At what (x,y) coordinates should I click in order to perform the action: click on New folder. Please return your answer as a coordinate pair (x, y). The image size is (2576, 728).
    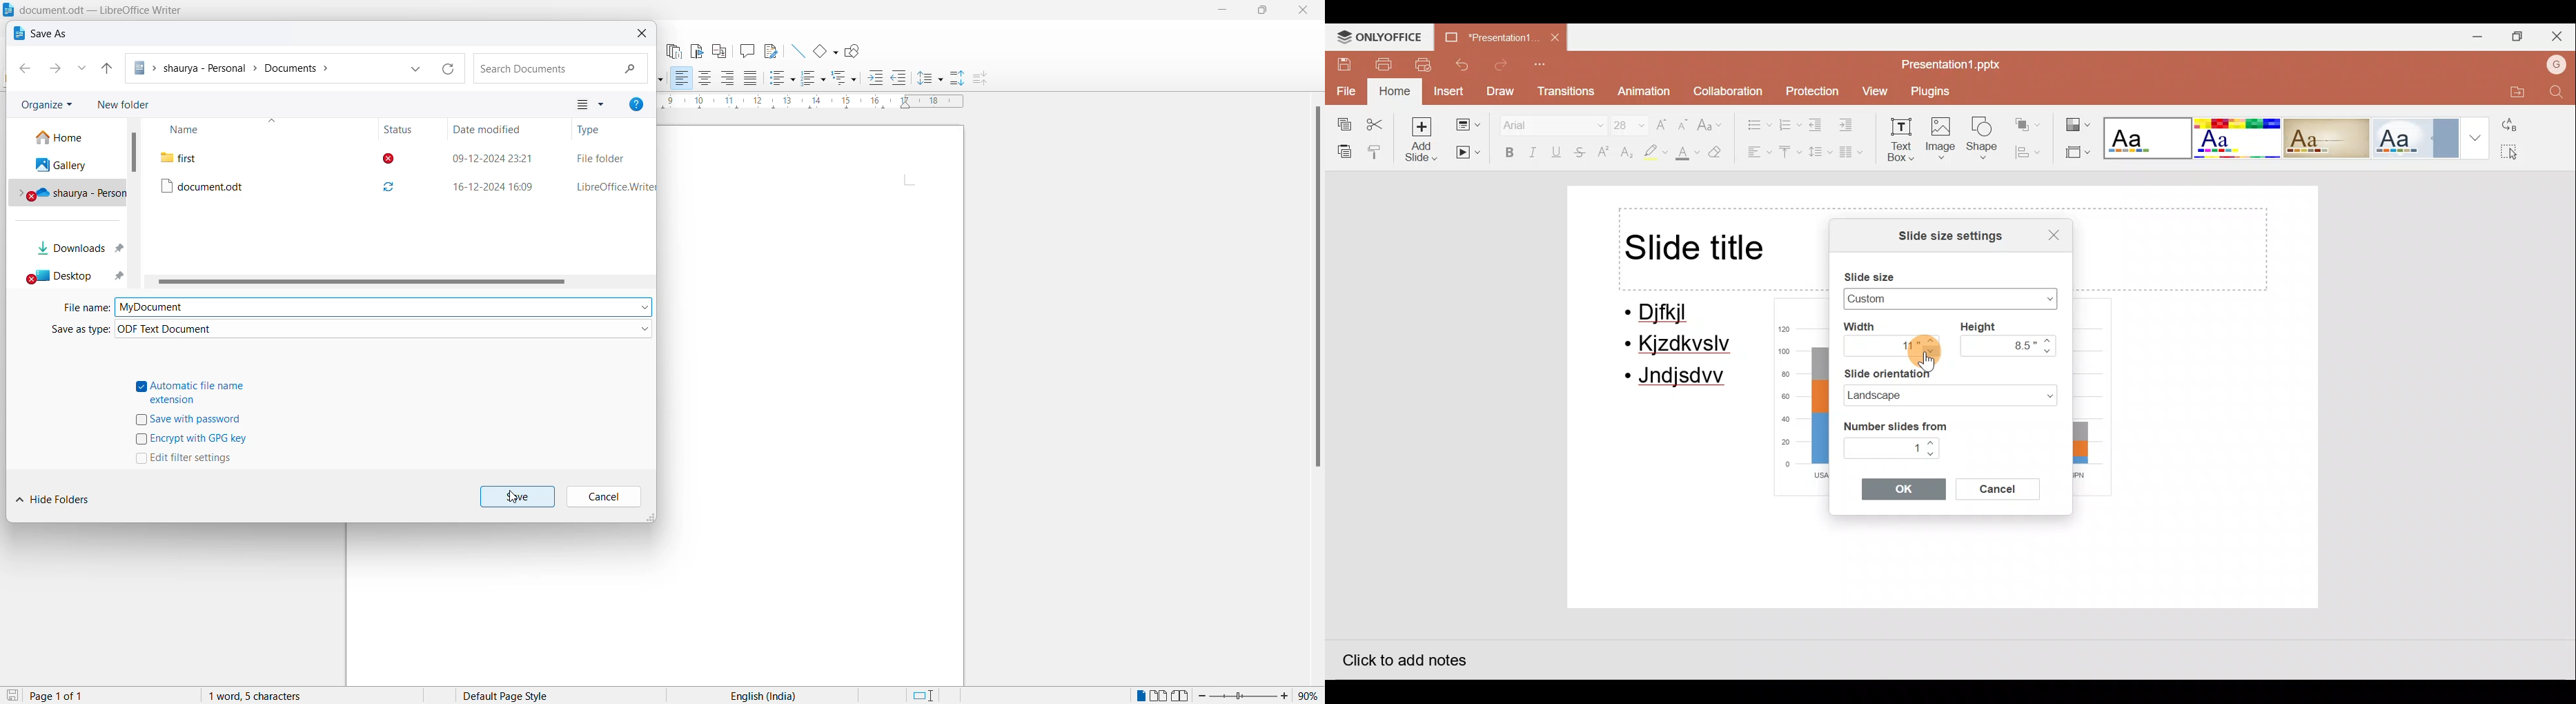
    Looking at the image, I should click on (129, 101).